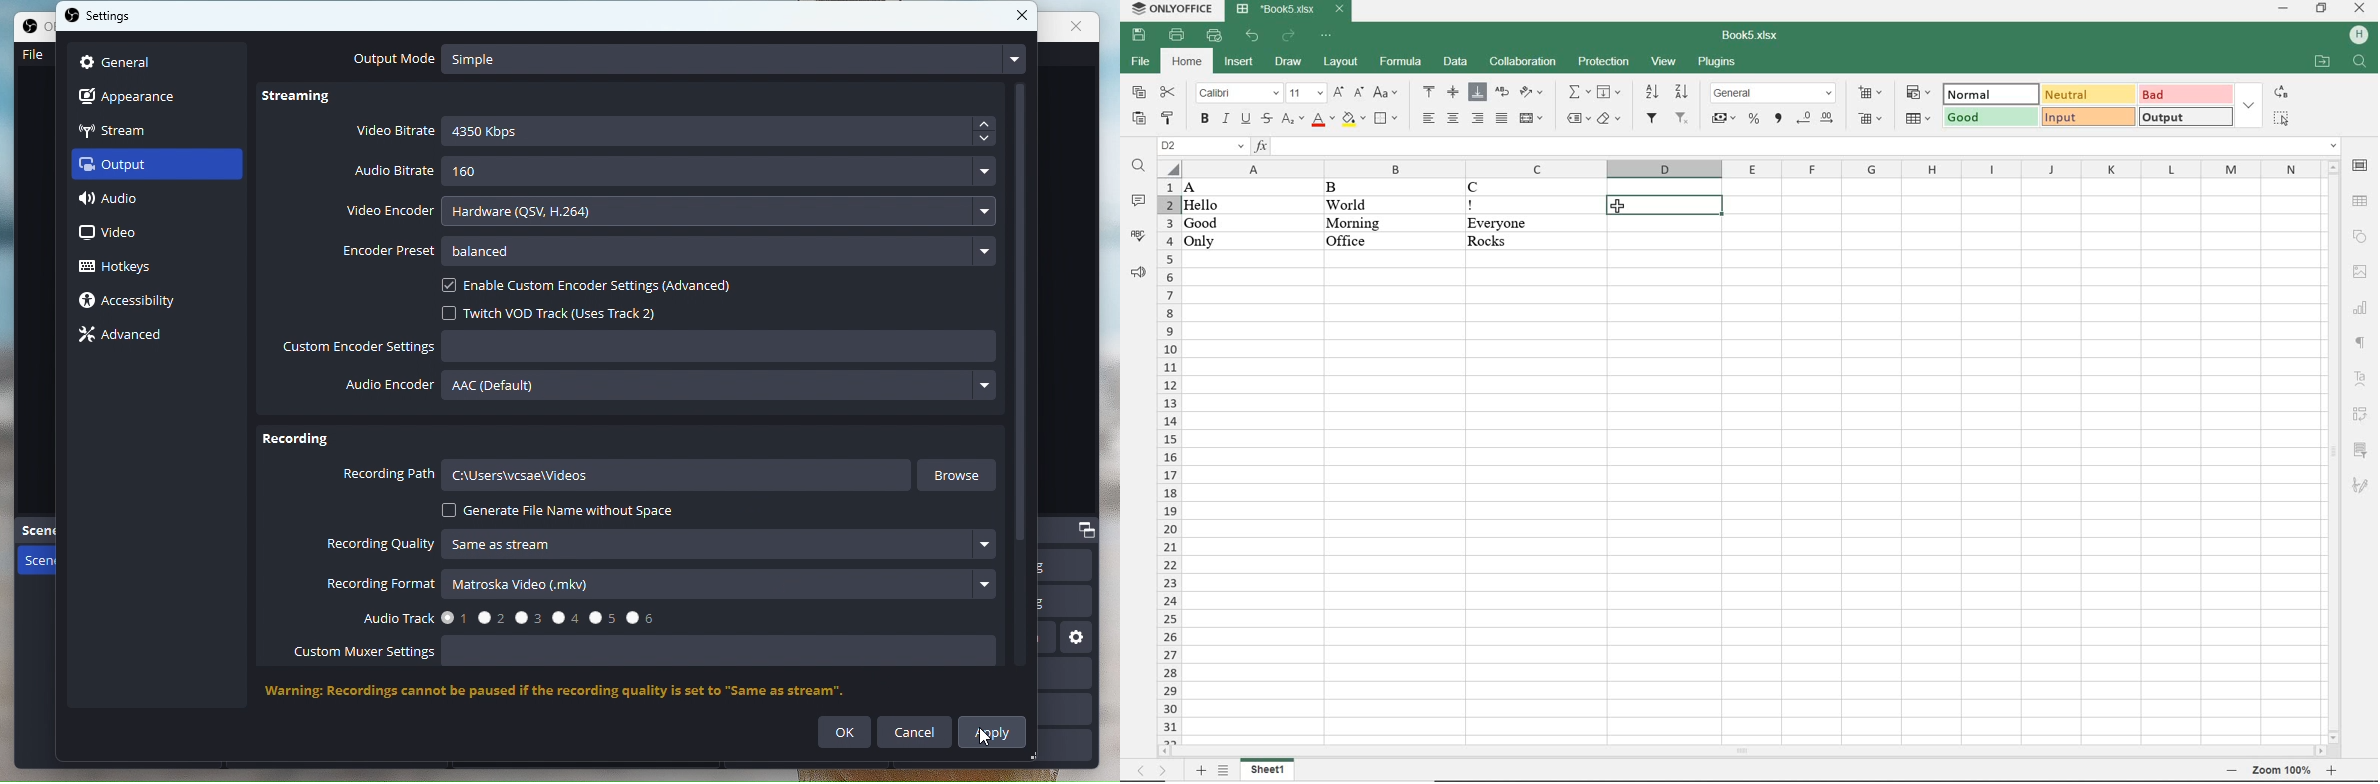 The image size is (2380, 784). Describe the element at coordinates (1215, 37) in the screenshot. I see `quick print` at that location.